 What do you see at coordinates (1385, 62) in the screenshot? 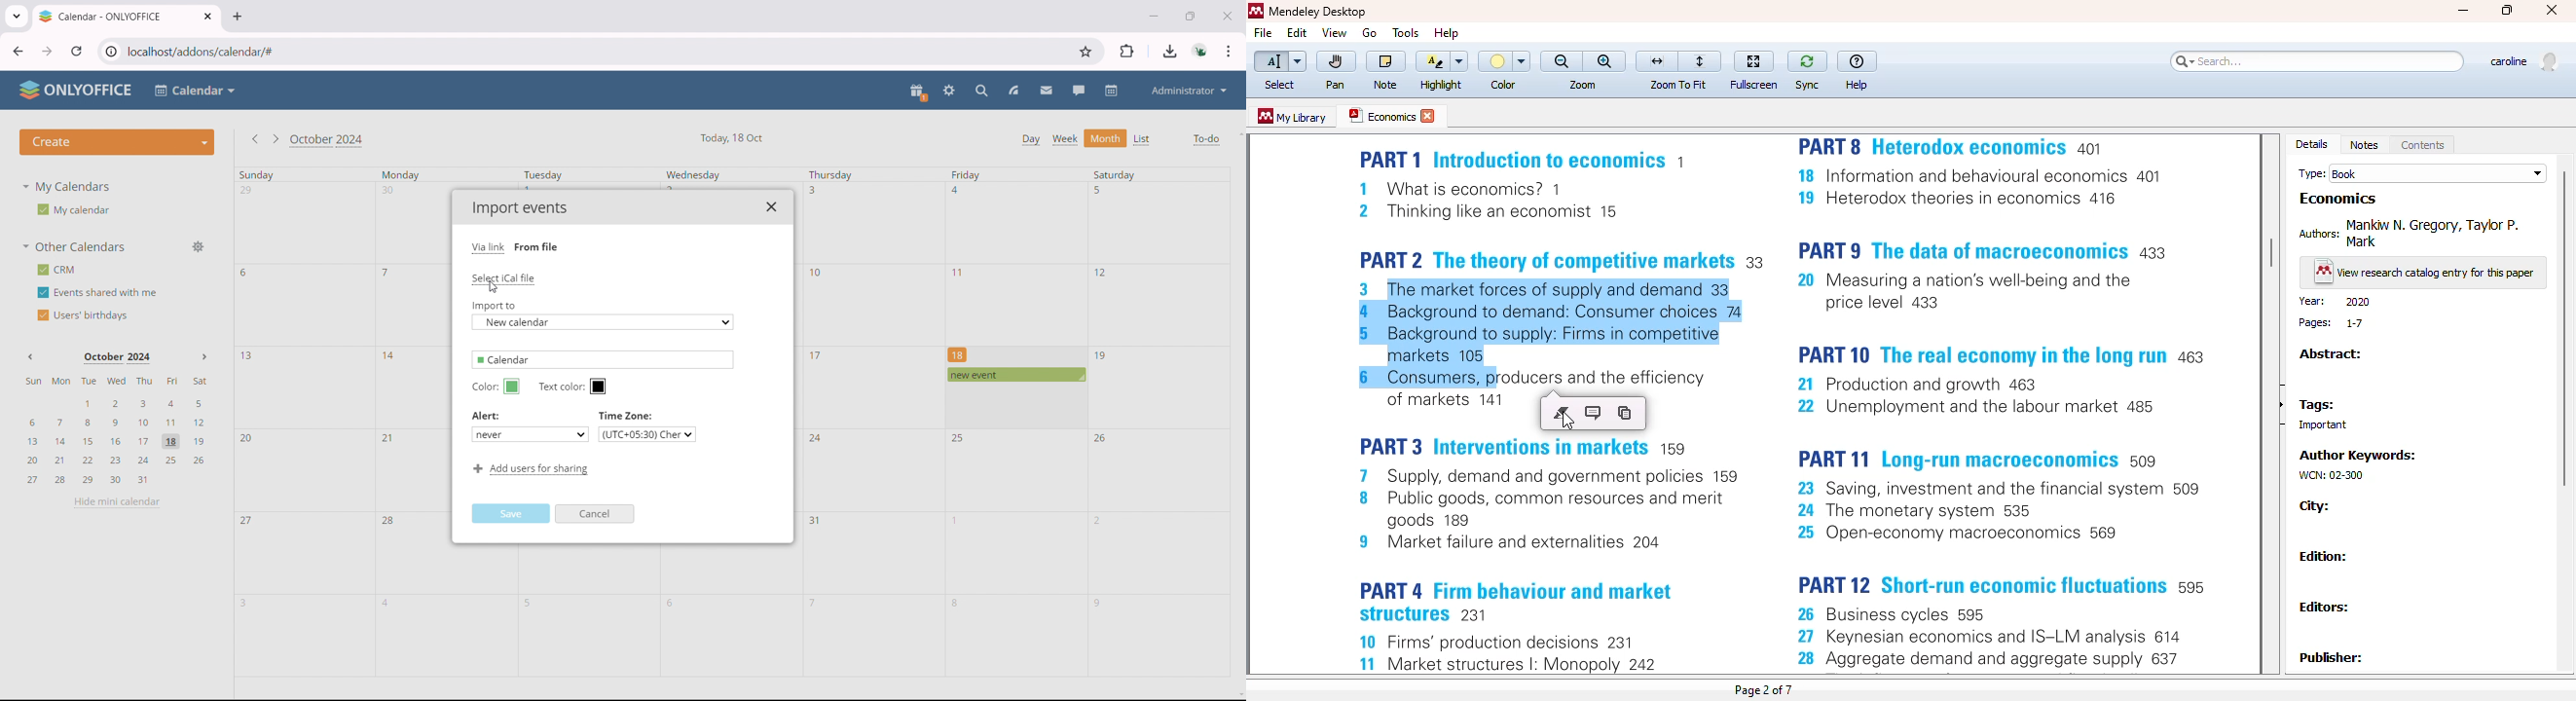
I see `note` at bounding box center [1385, 62].